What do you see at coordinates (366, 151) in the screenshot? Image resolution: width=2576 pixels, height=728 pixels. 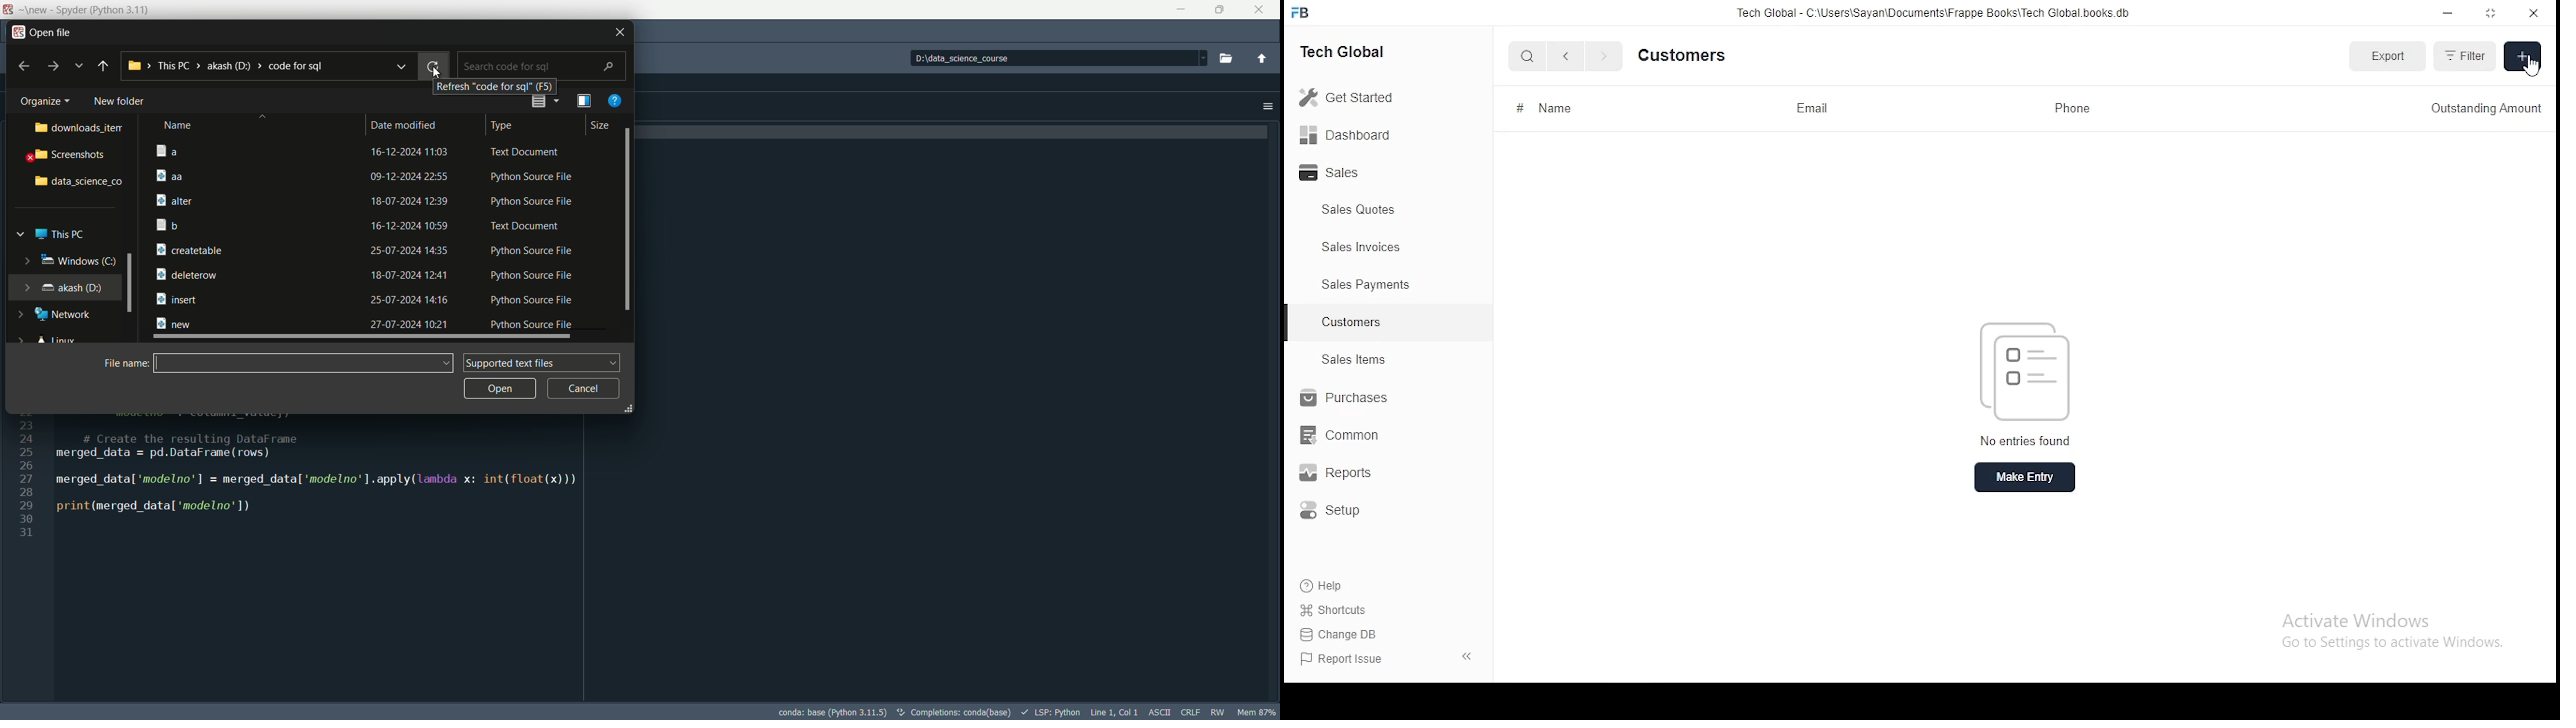 I see `file-1` at bounding box center [366, 151].